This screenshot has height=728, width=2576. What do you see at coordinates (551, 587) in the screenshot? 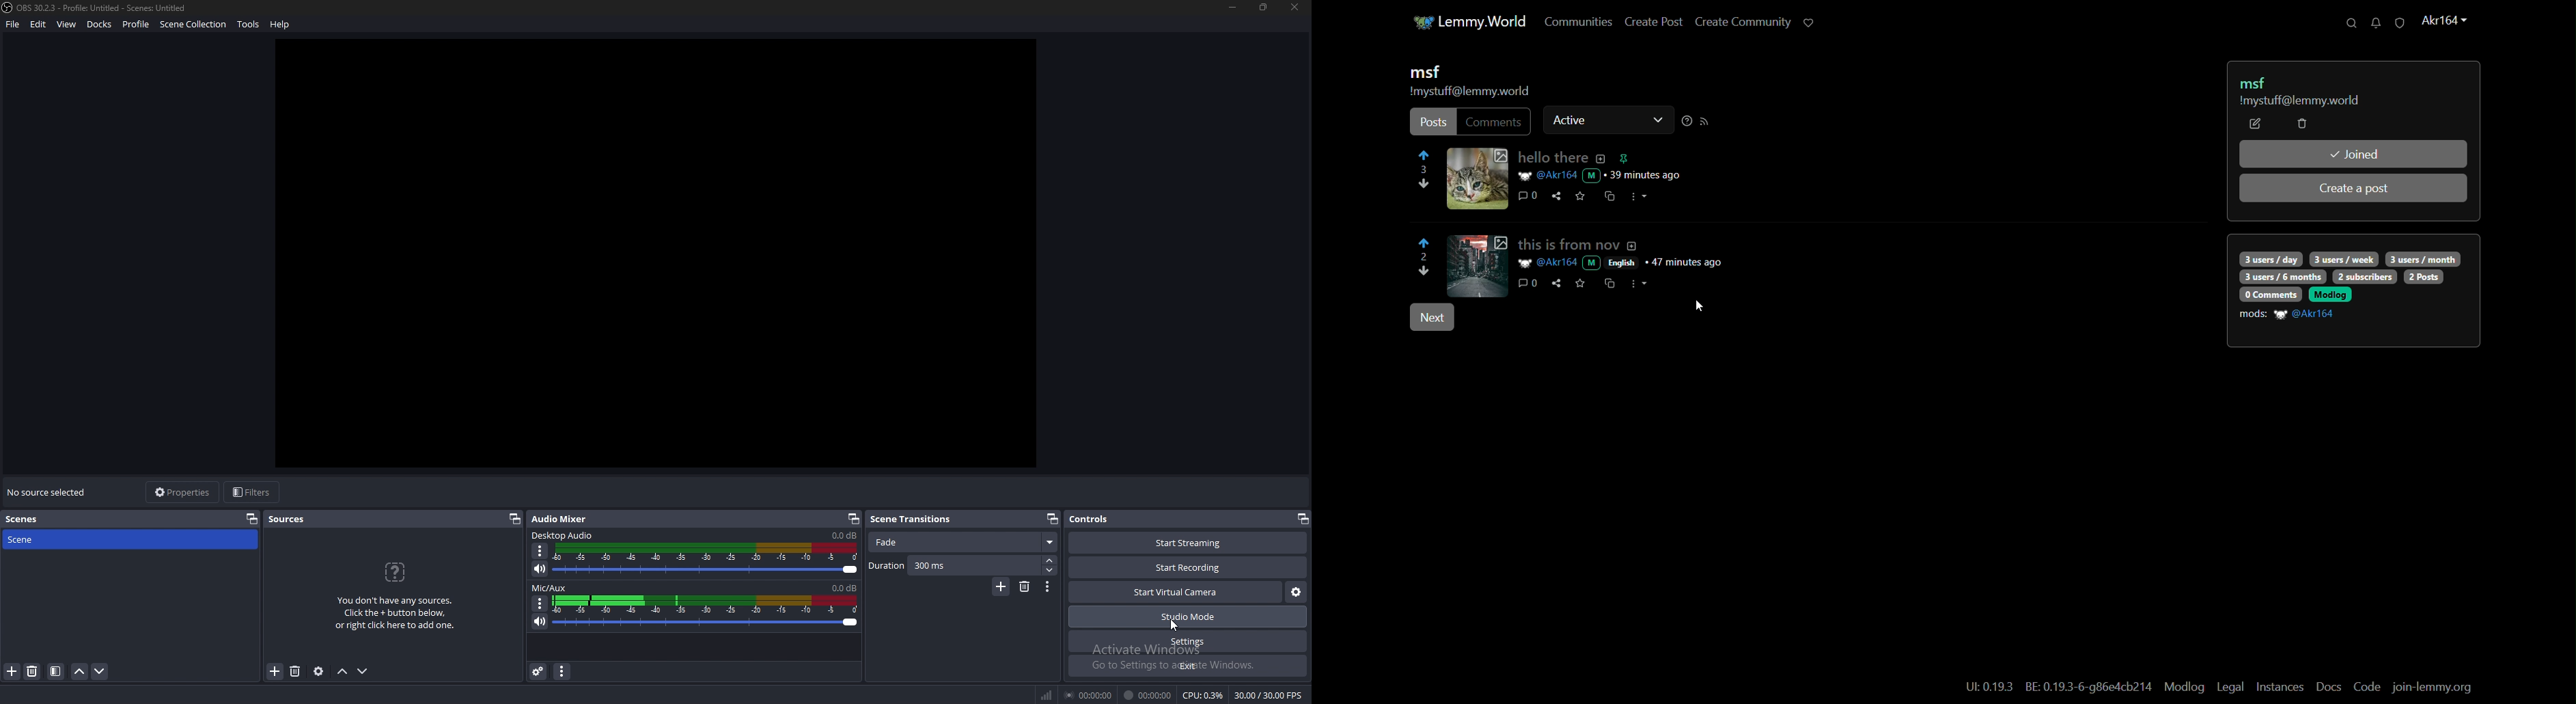
I see `mic/aux` at bounding box center [551, 587].